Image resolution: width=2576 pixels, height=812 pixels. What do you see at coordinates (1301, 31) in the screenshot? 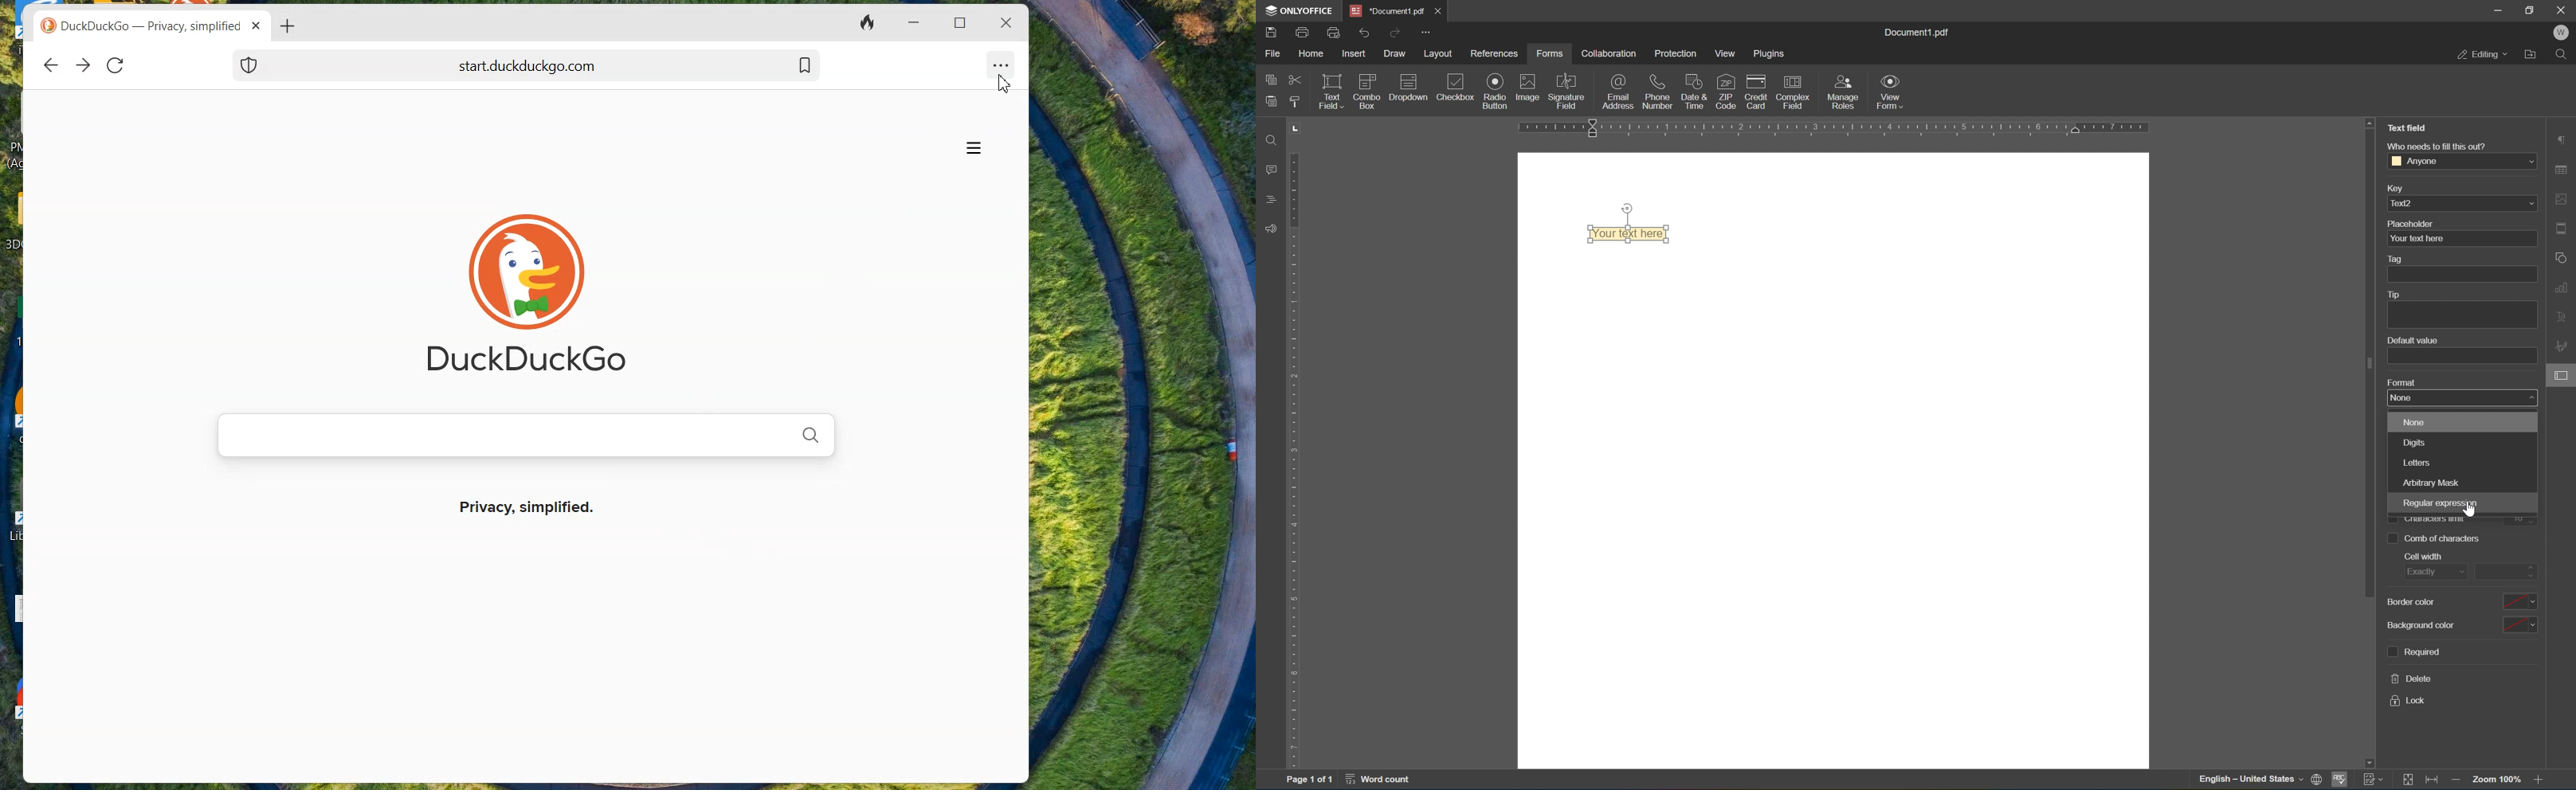
I see `print` at bounding box center [1301, 31].